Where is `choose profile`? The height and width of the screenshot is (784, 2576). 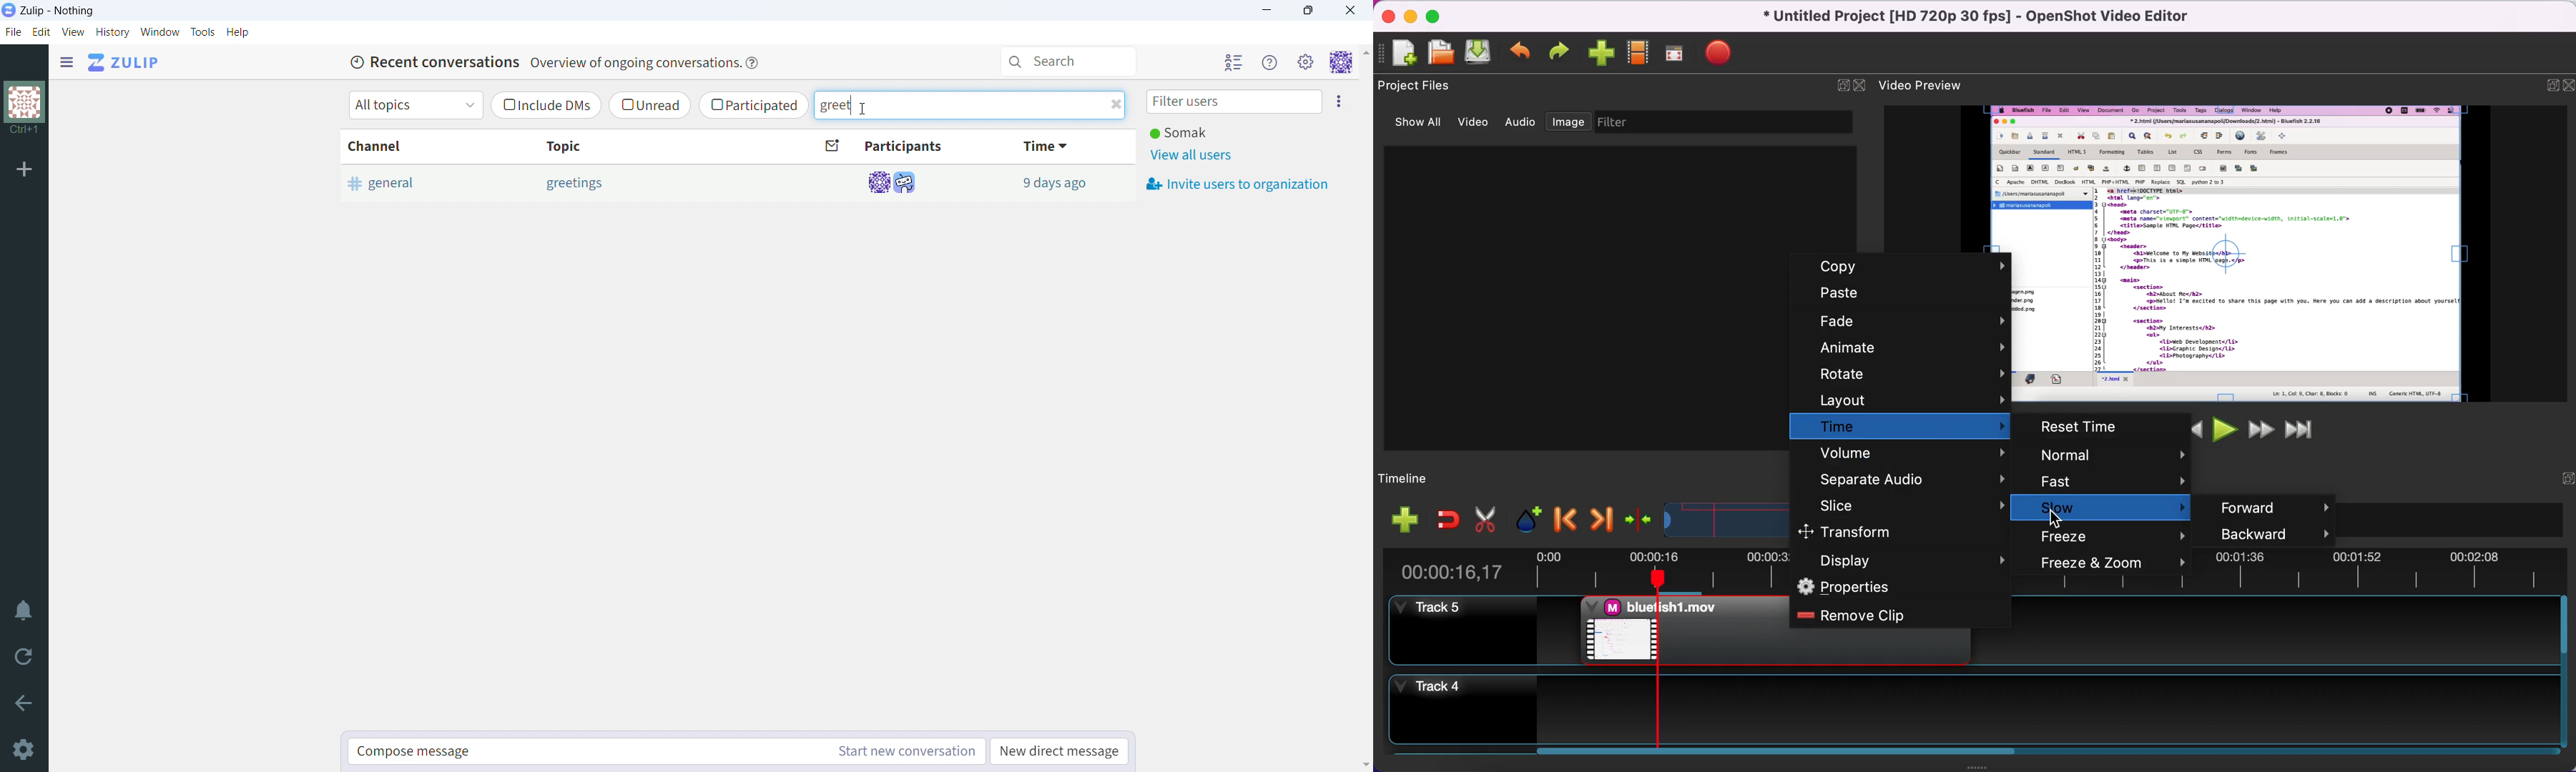
choose profile is located at coordinates (1640, 53).